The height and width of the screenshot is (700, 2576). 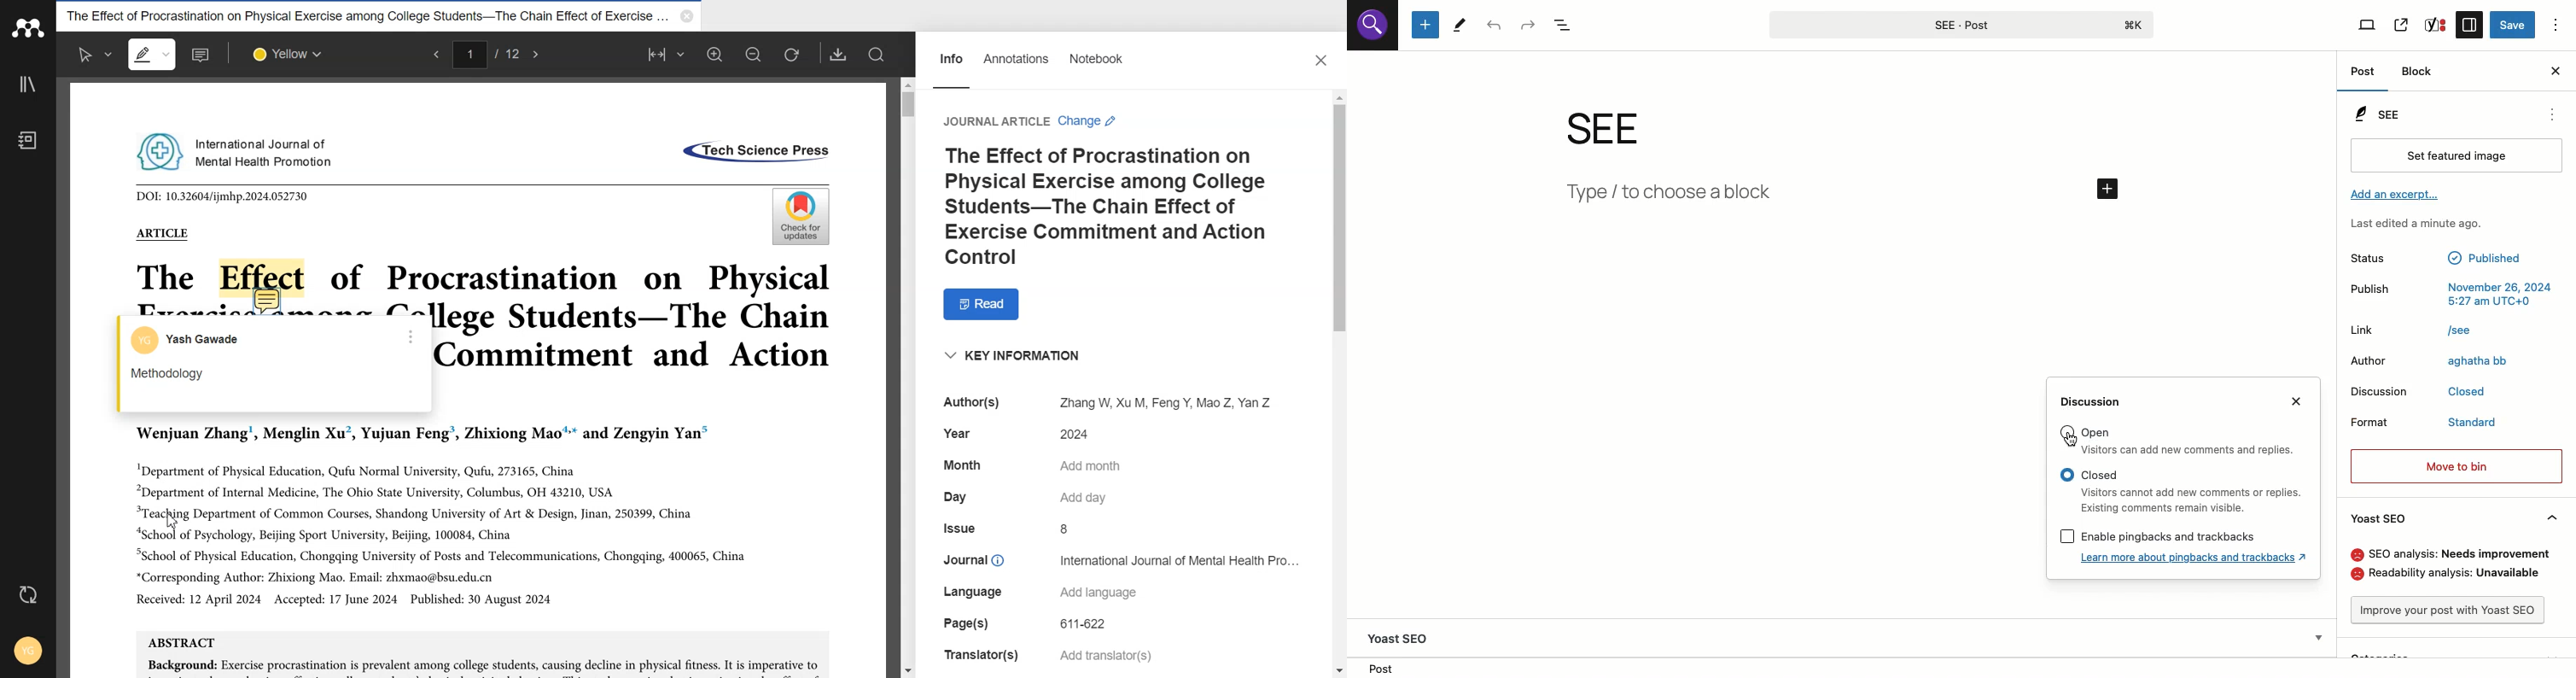 I want to click on Publish November 26, 2024 5:27am UTC+0, so click(x=2452, y=295).